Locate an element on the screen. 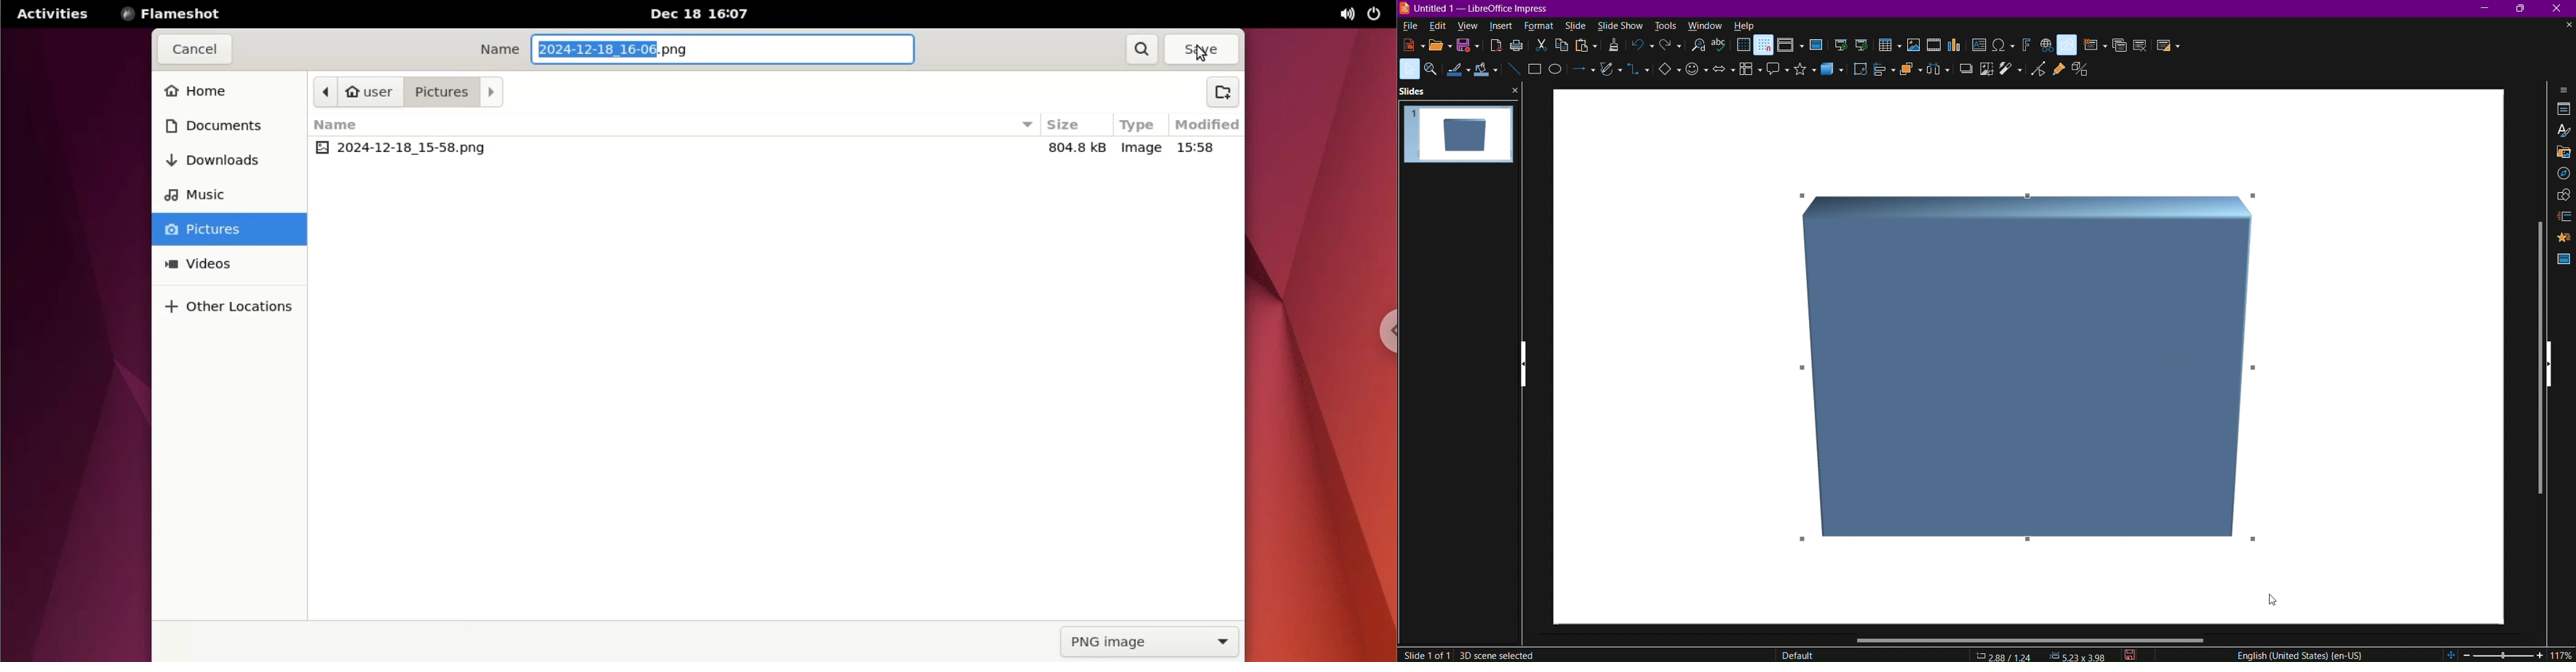 The image size is (2576, 672). Gallery is located at coordinates (2559, 153).